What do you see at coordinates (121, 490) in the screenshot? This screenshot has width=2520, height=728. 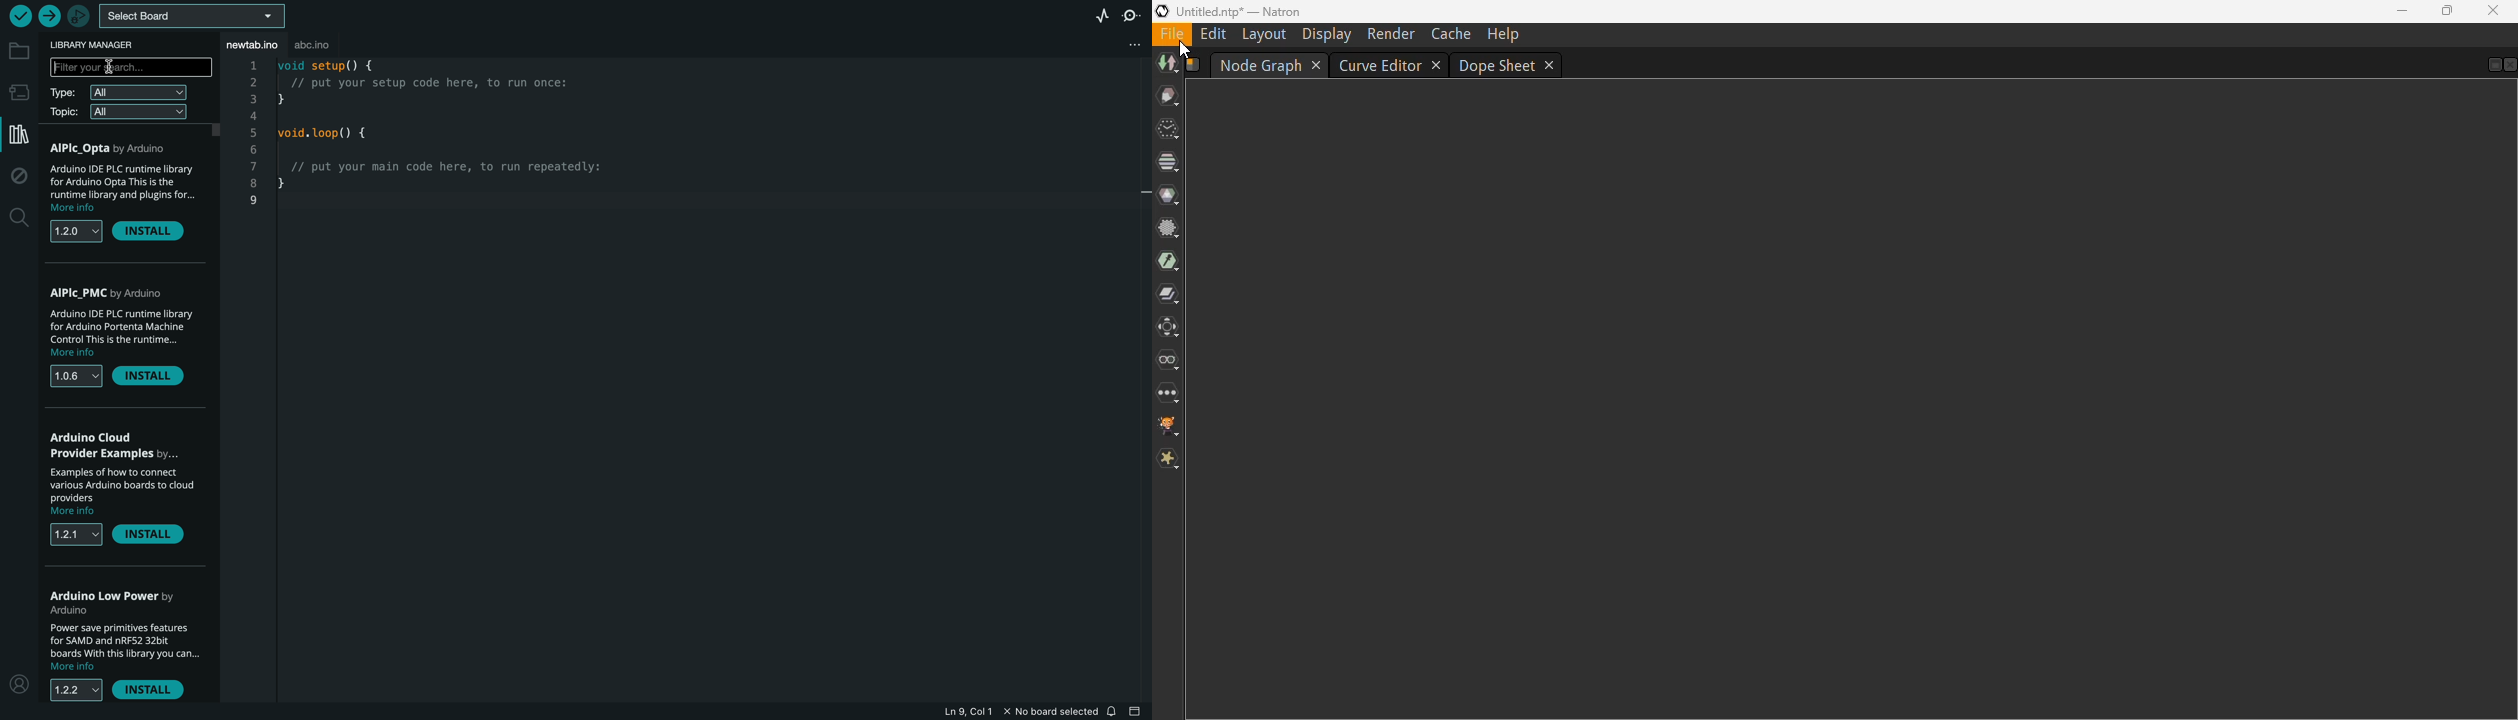 I see `description` at bounding box center [121, 490].